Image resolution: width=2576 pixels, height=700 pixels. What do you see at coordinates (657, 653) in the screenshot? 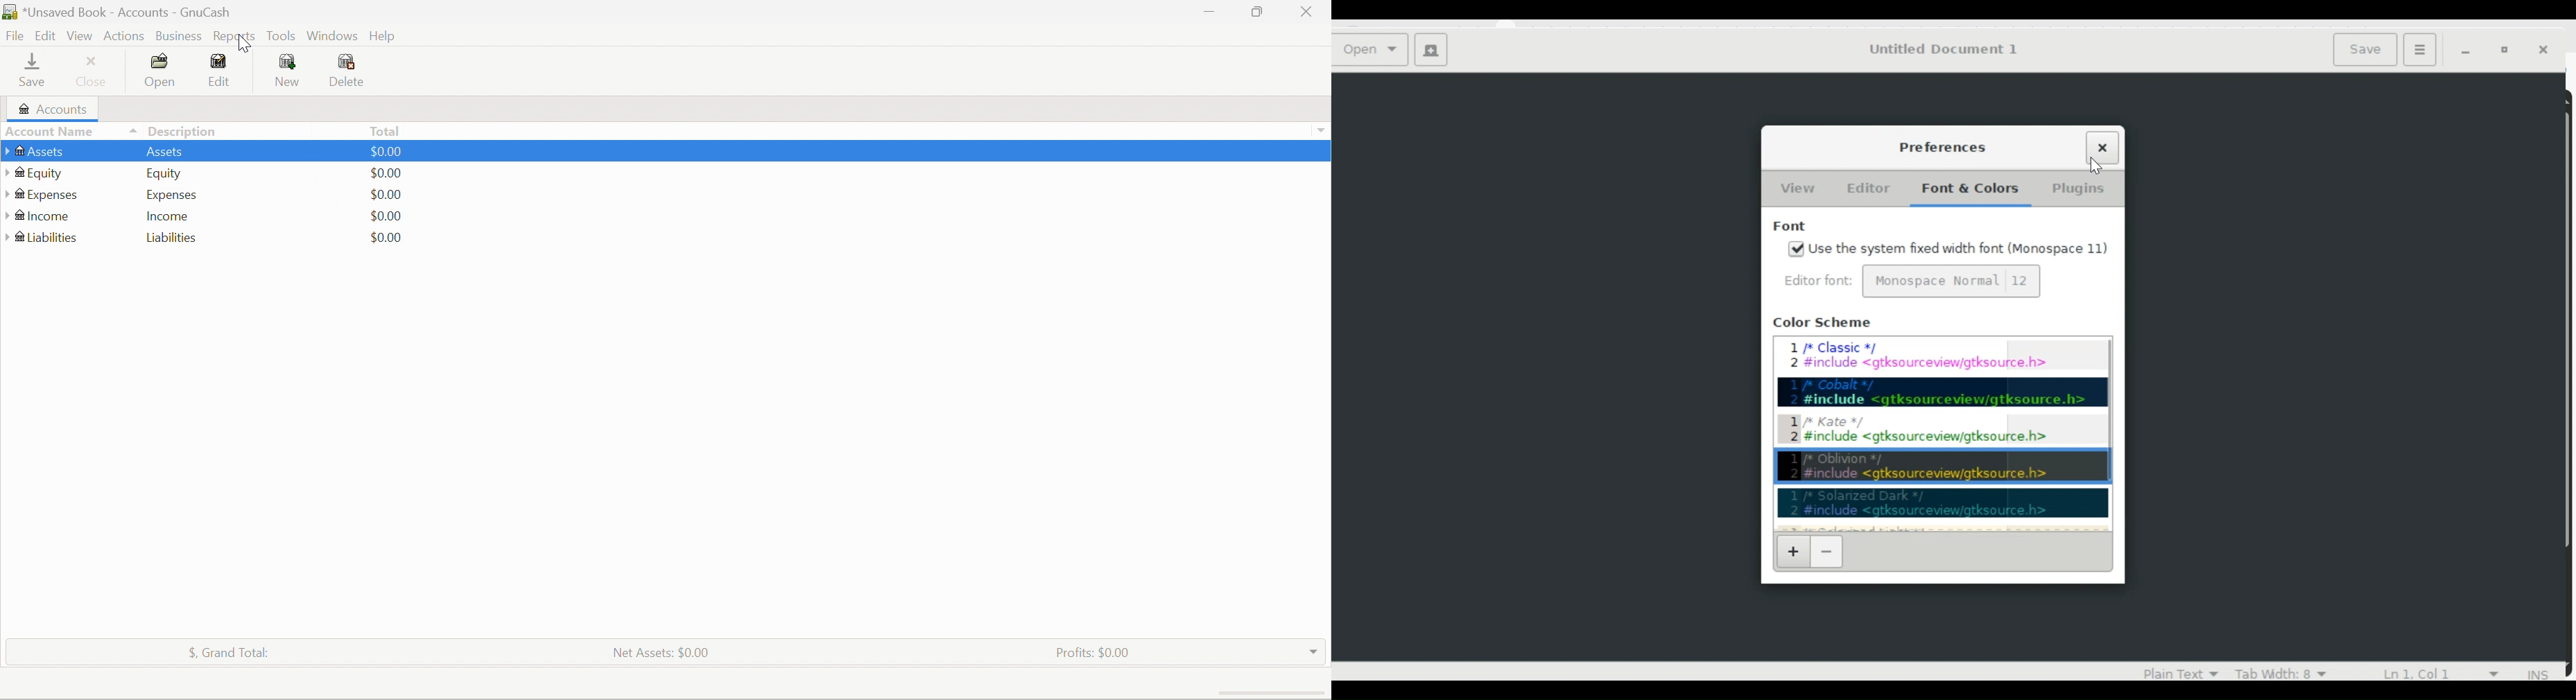
I see `Net Assets: $0.00` at bounding box center [657, 653].